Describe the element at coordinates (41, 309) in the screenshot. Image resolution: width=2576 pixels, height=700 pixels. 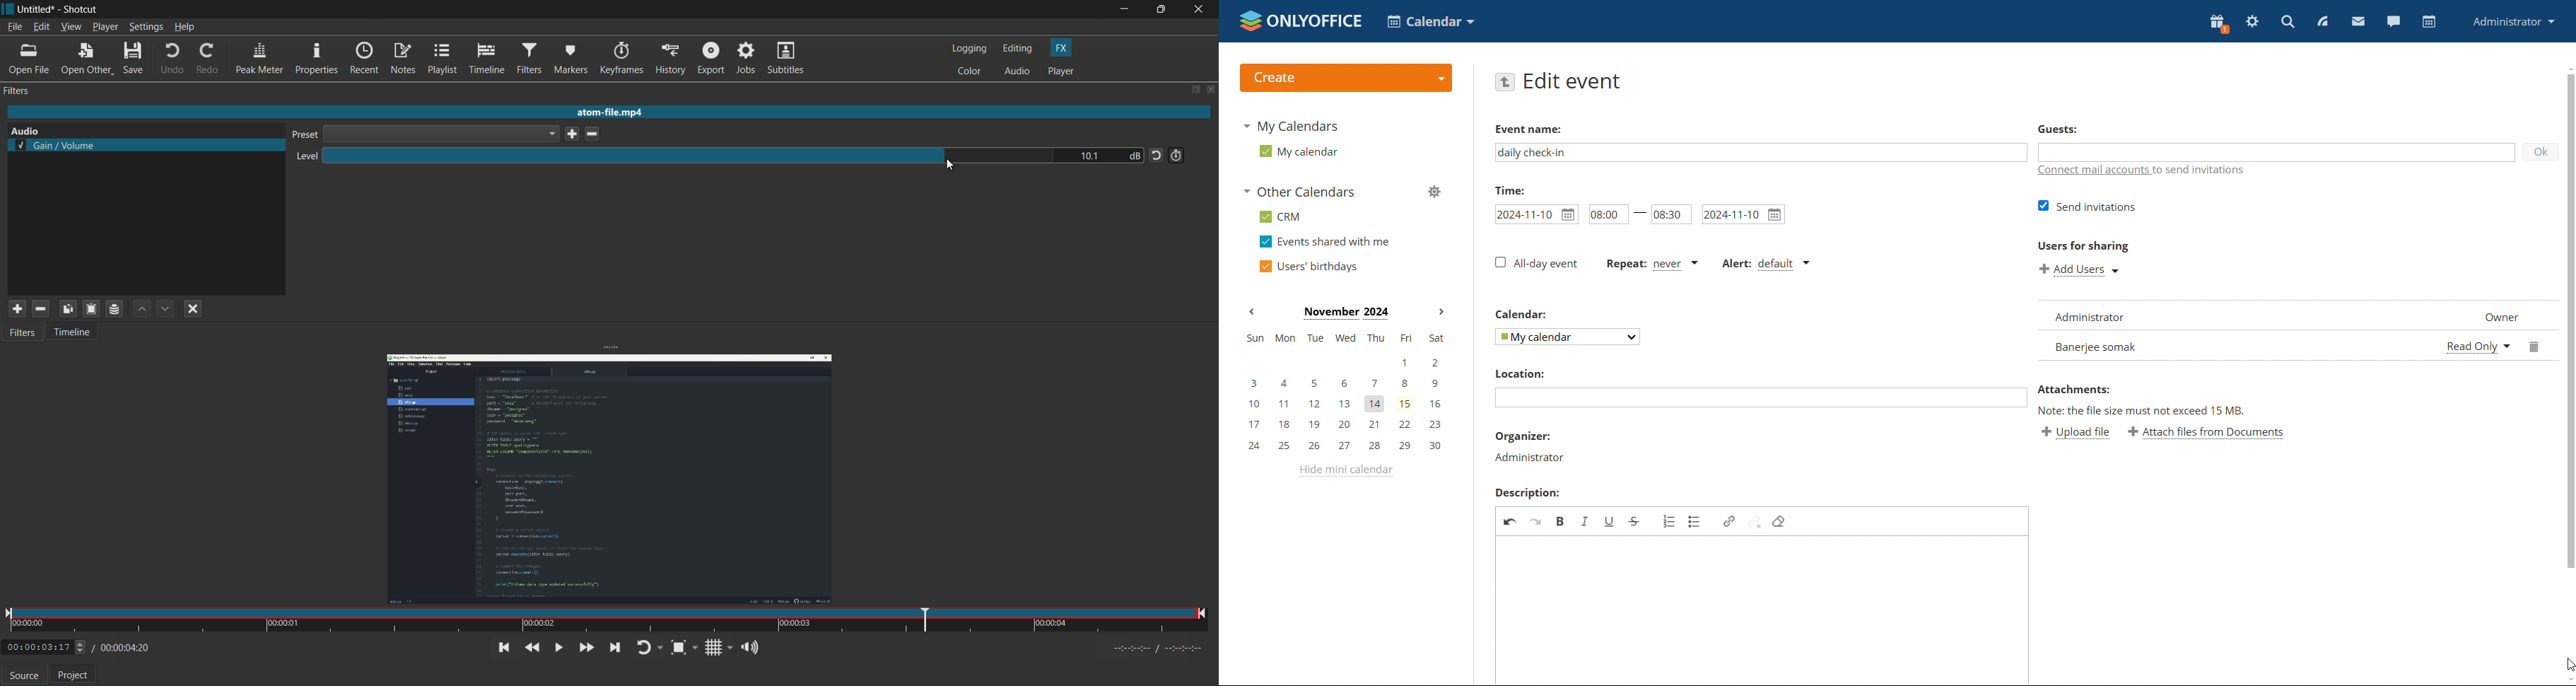
I see `remove selected filter` at that location.